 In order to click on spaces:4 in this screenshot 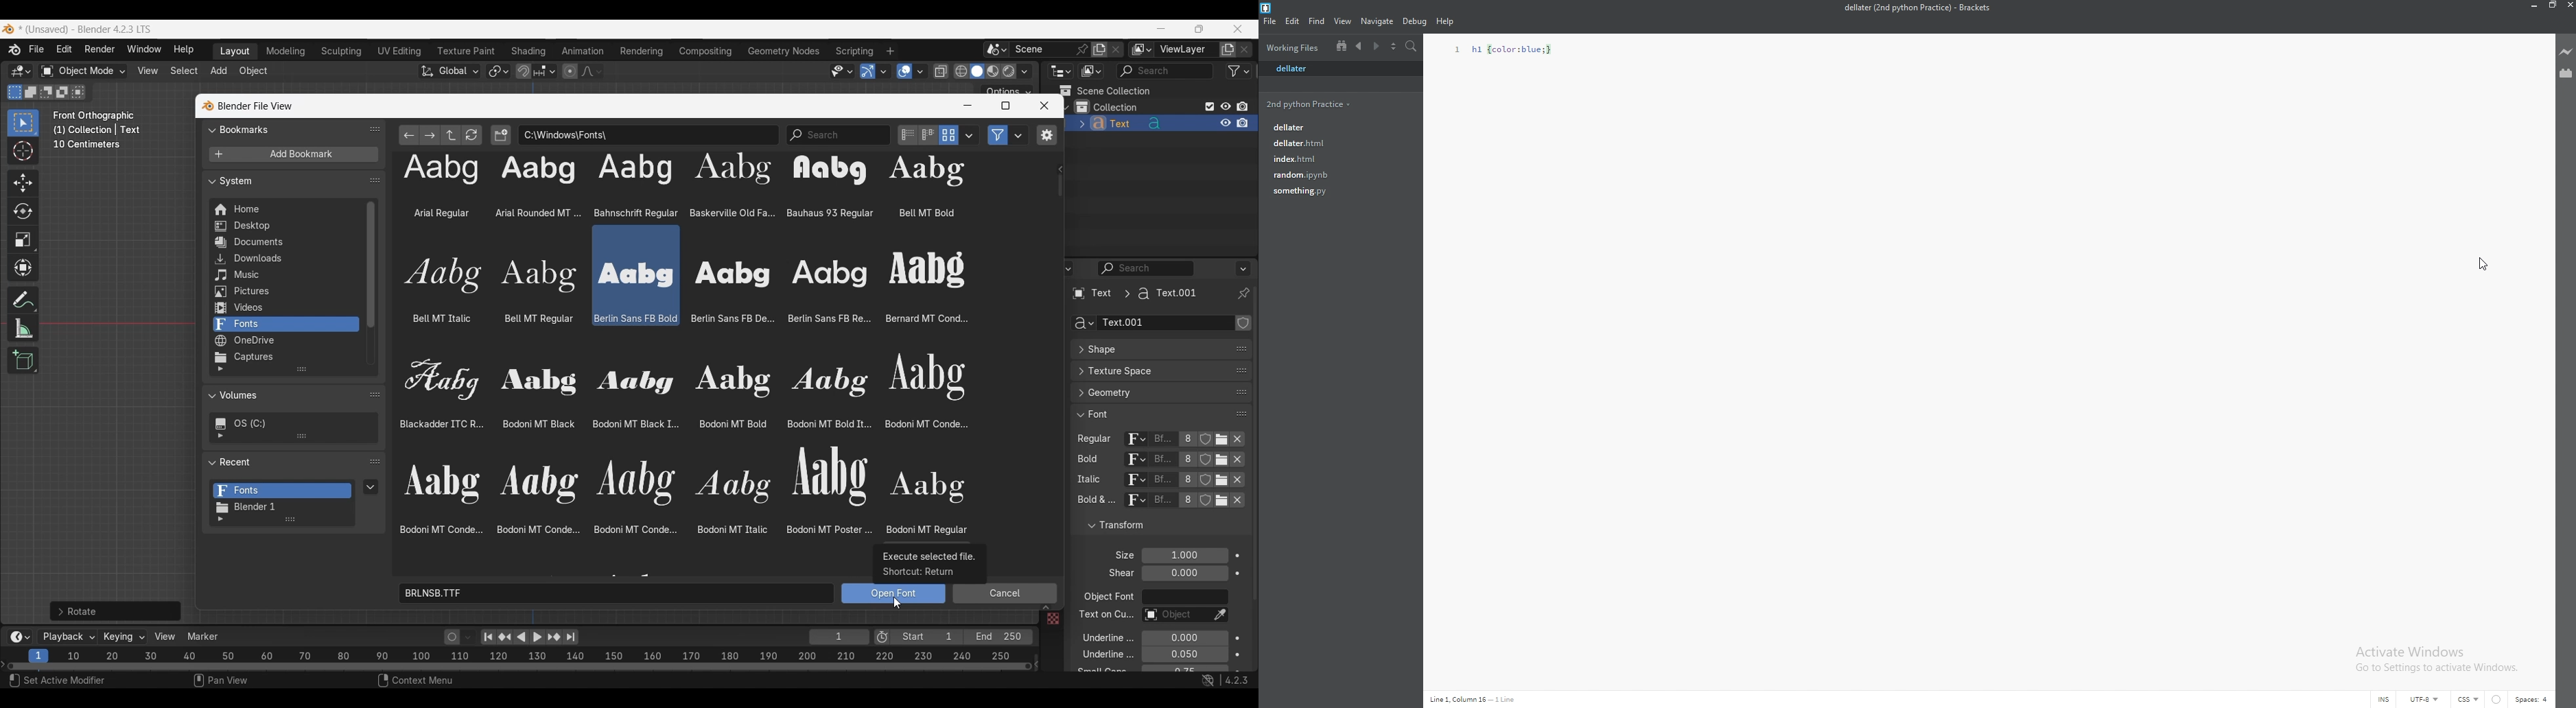, I will do `click(2534, 699)`.